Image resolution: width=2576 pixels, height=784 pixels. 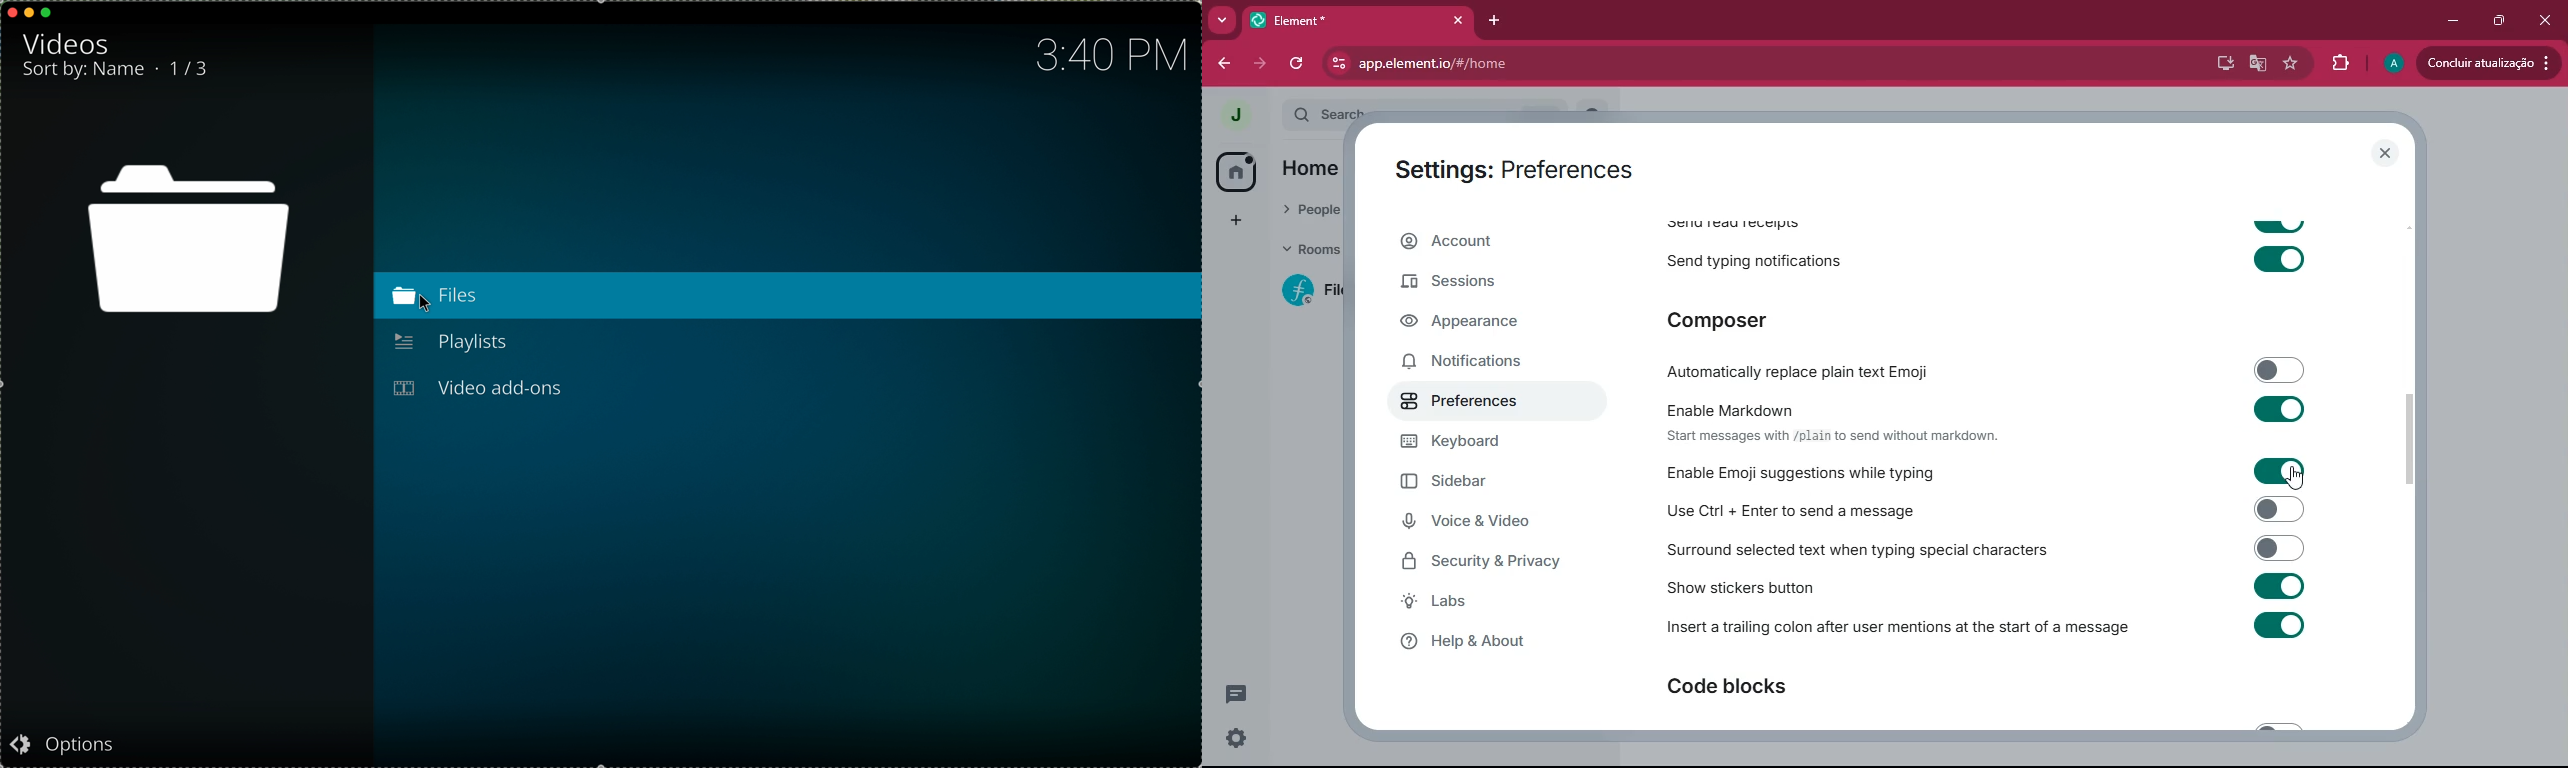 What do you see at coordinates (61, 745) in the screenshot?
I see `options` at bounding box center [61, 745].